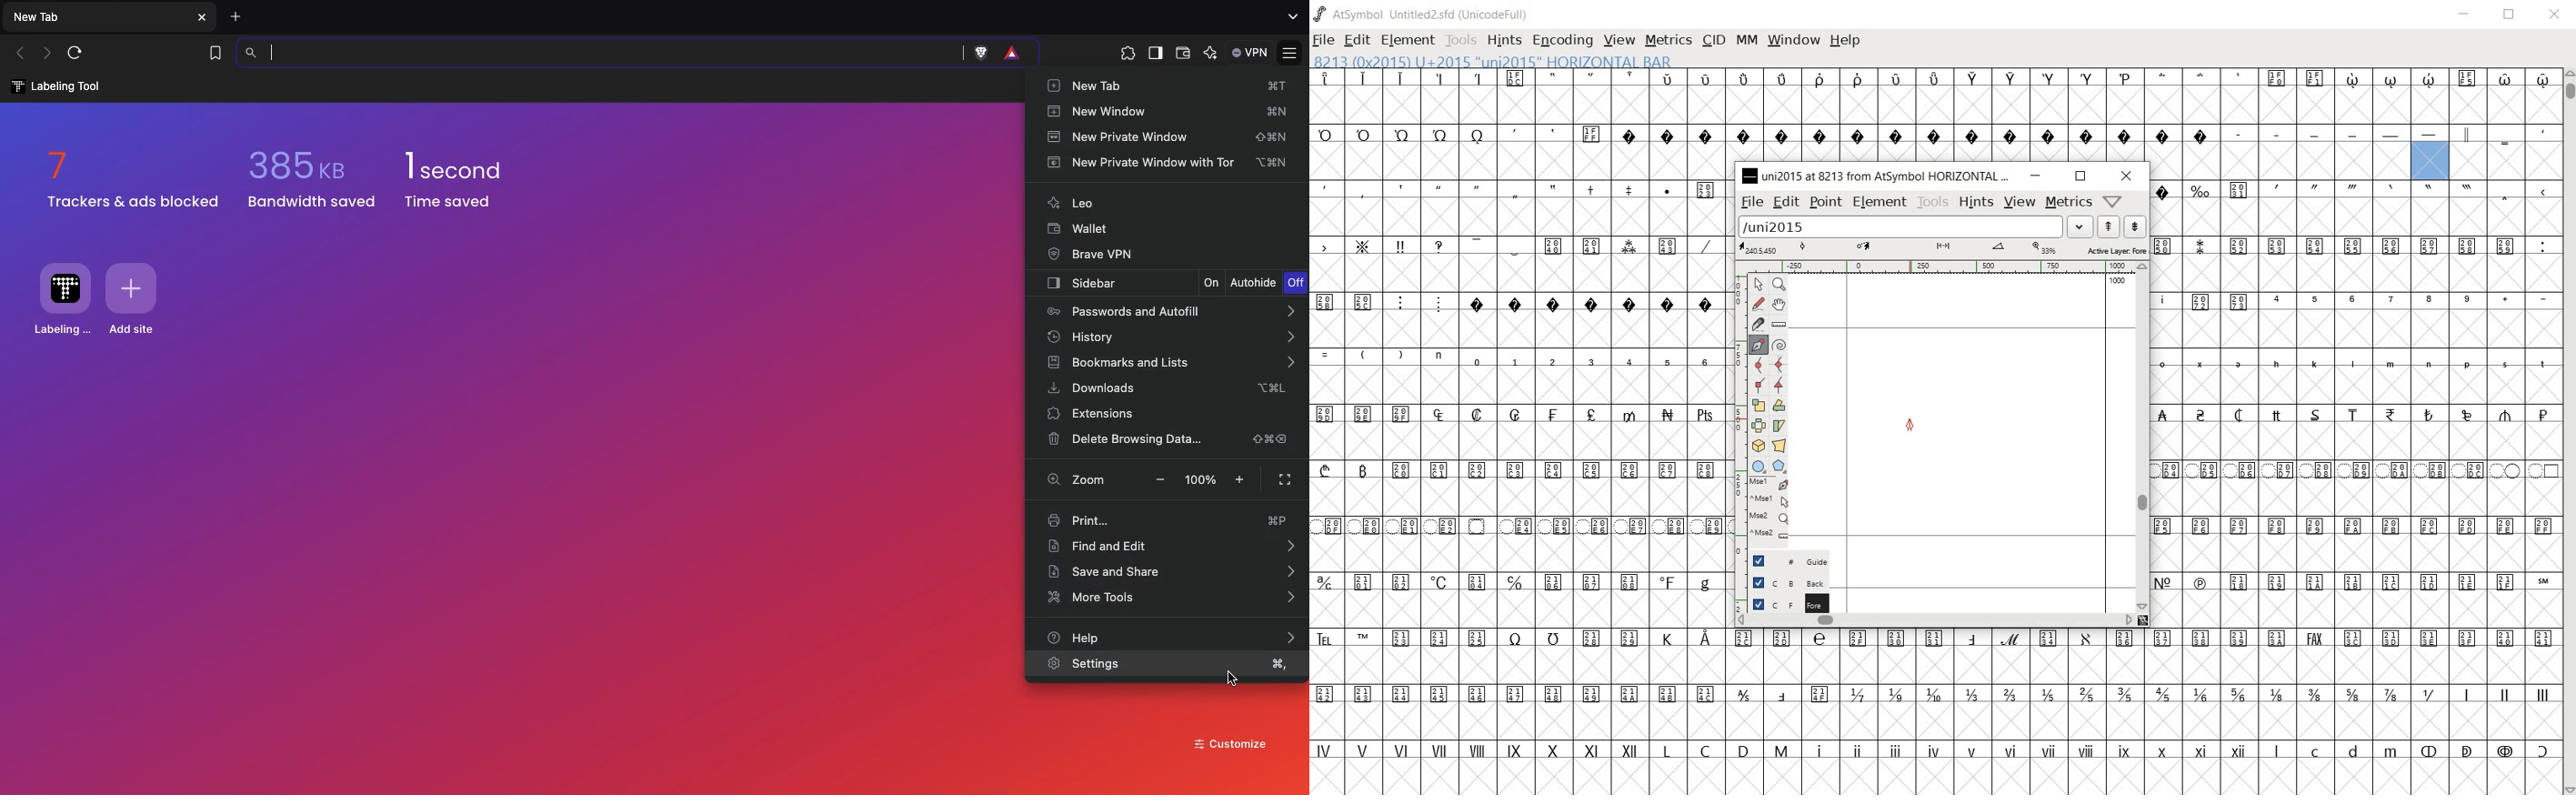 This screenshot has width=2576, height=812. I want to click on add a point, then drag out its control points, so click(1756, 343).